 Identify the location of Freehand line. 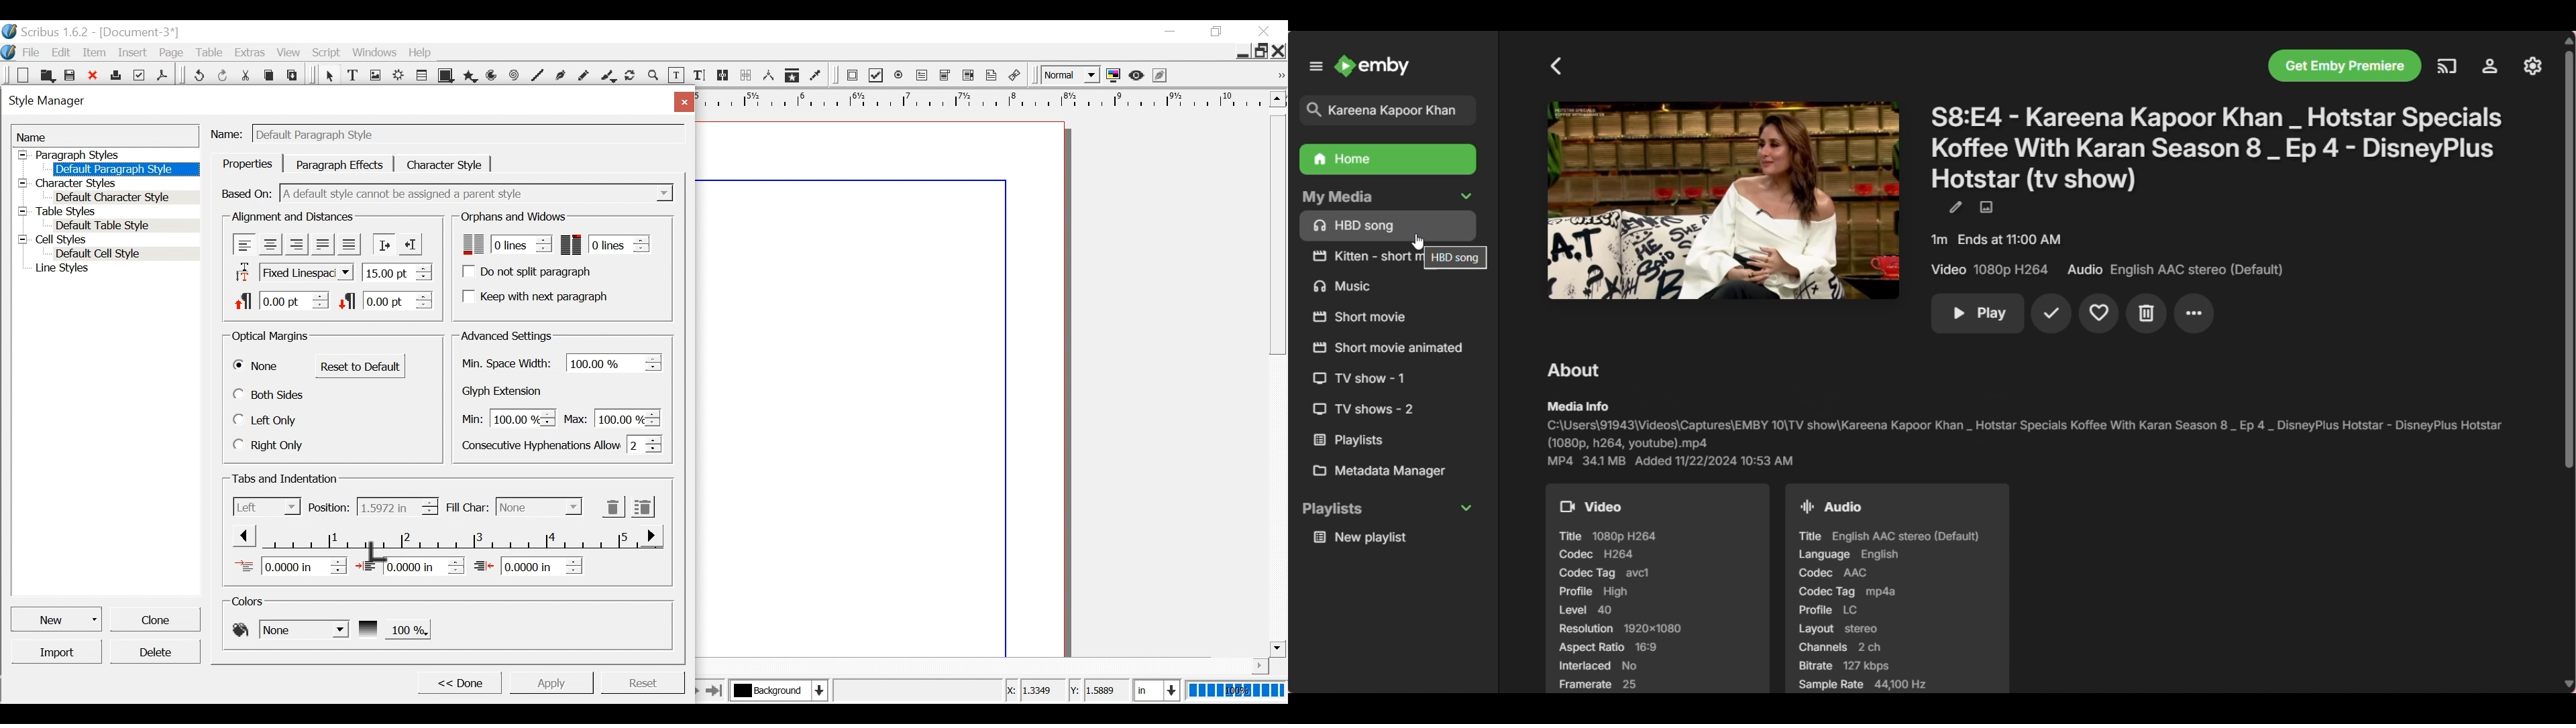
(585, 77).